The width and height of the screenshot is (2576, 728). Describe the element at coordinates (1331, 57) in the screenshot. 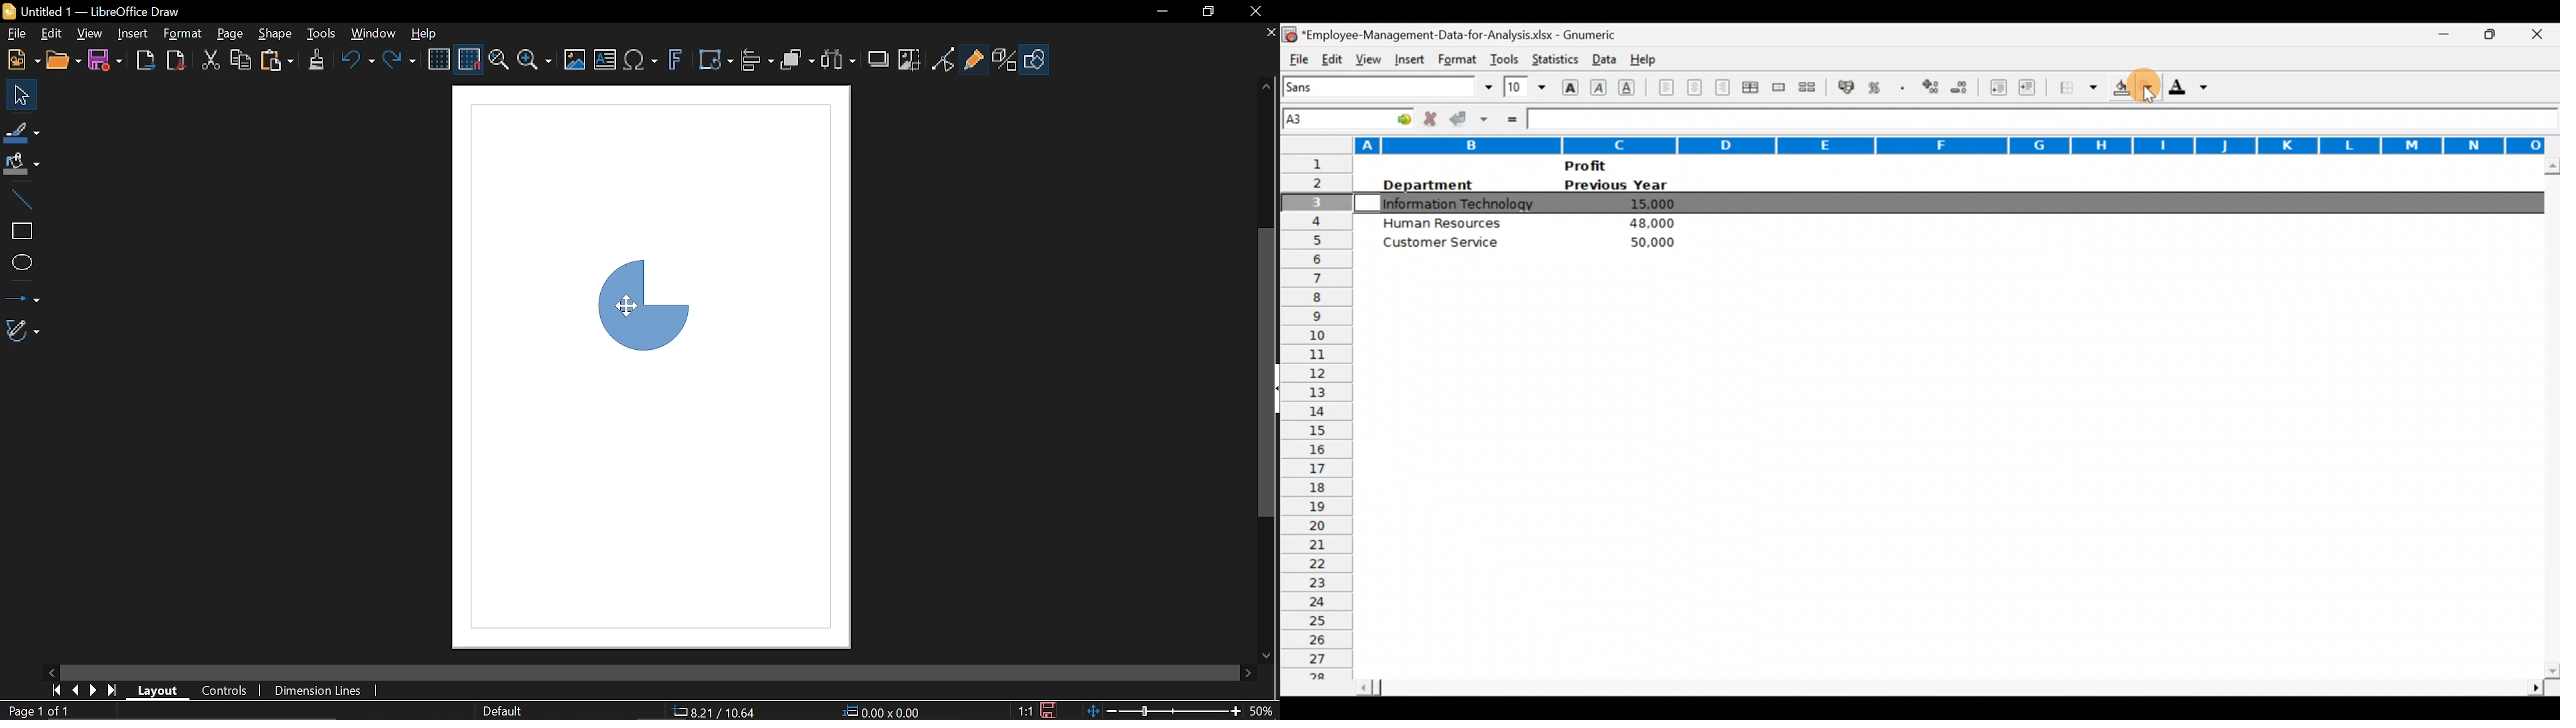

I see `Edit` at that location.